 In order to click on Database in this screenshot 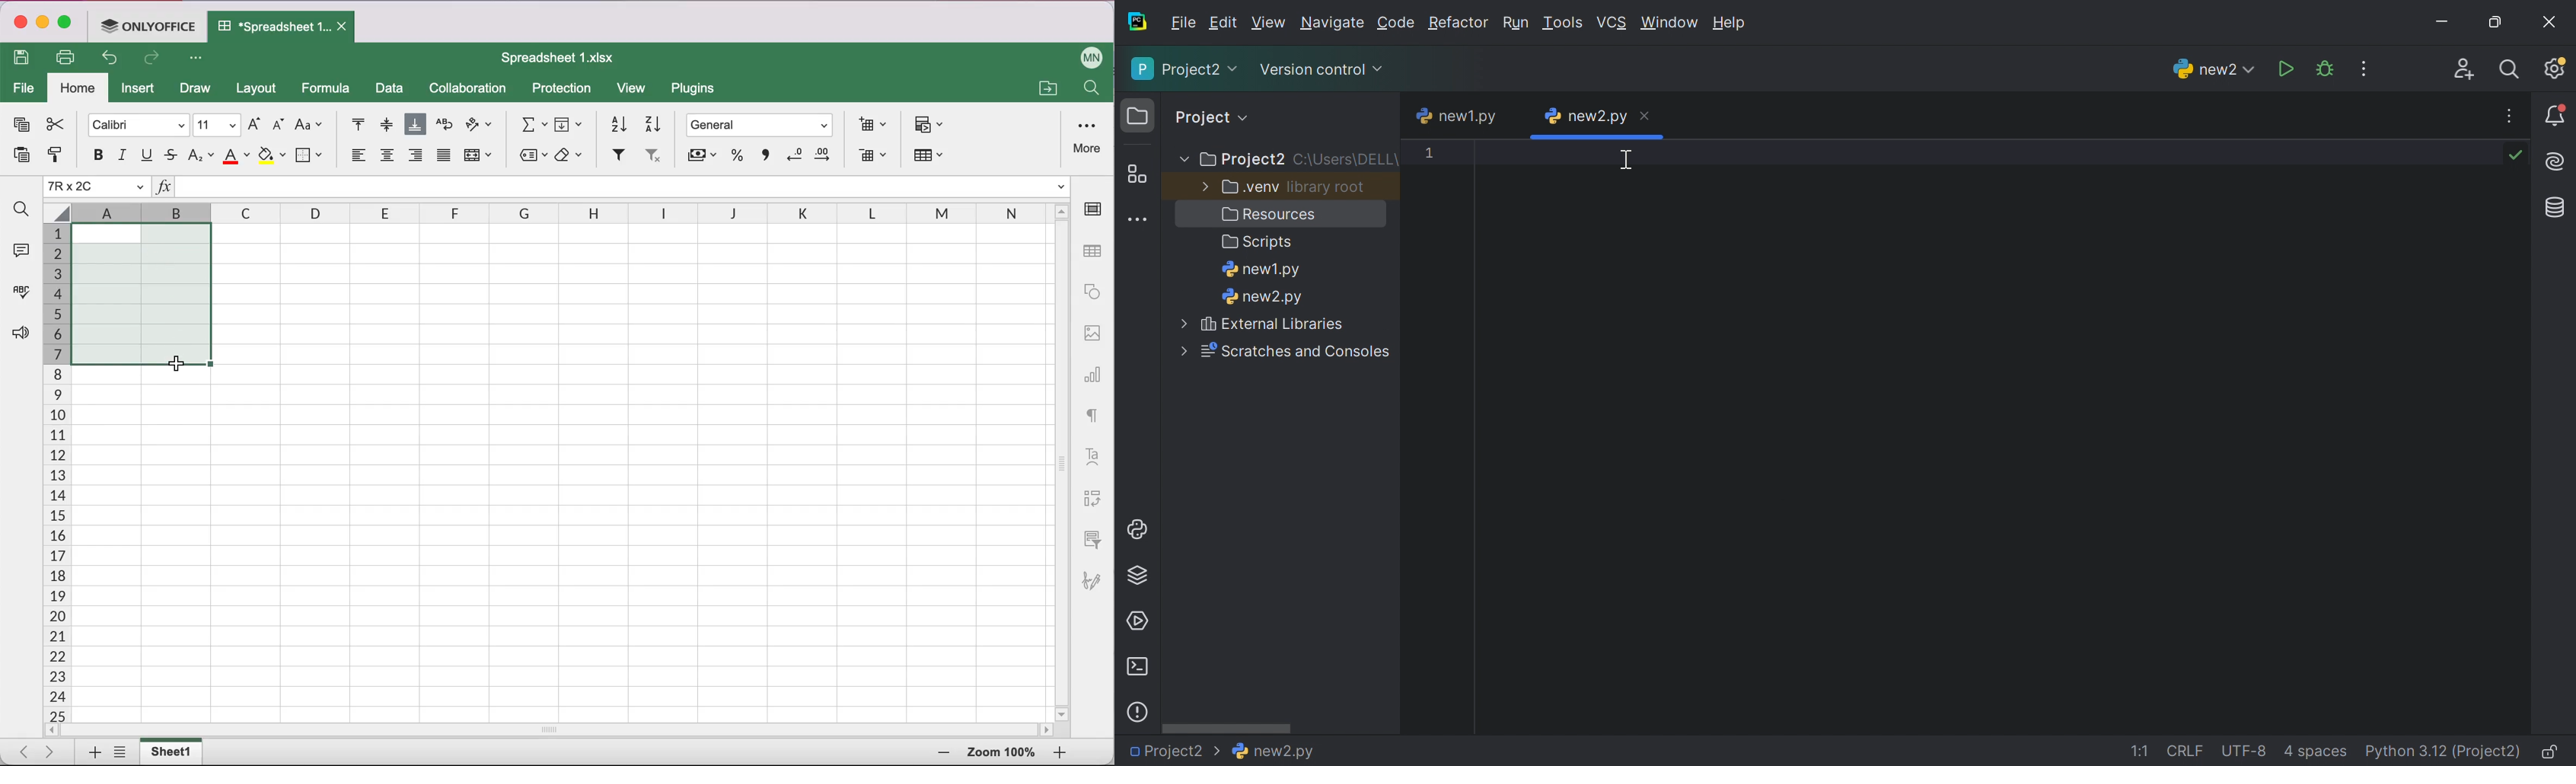, I will do `click(2556, 209)`.